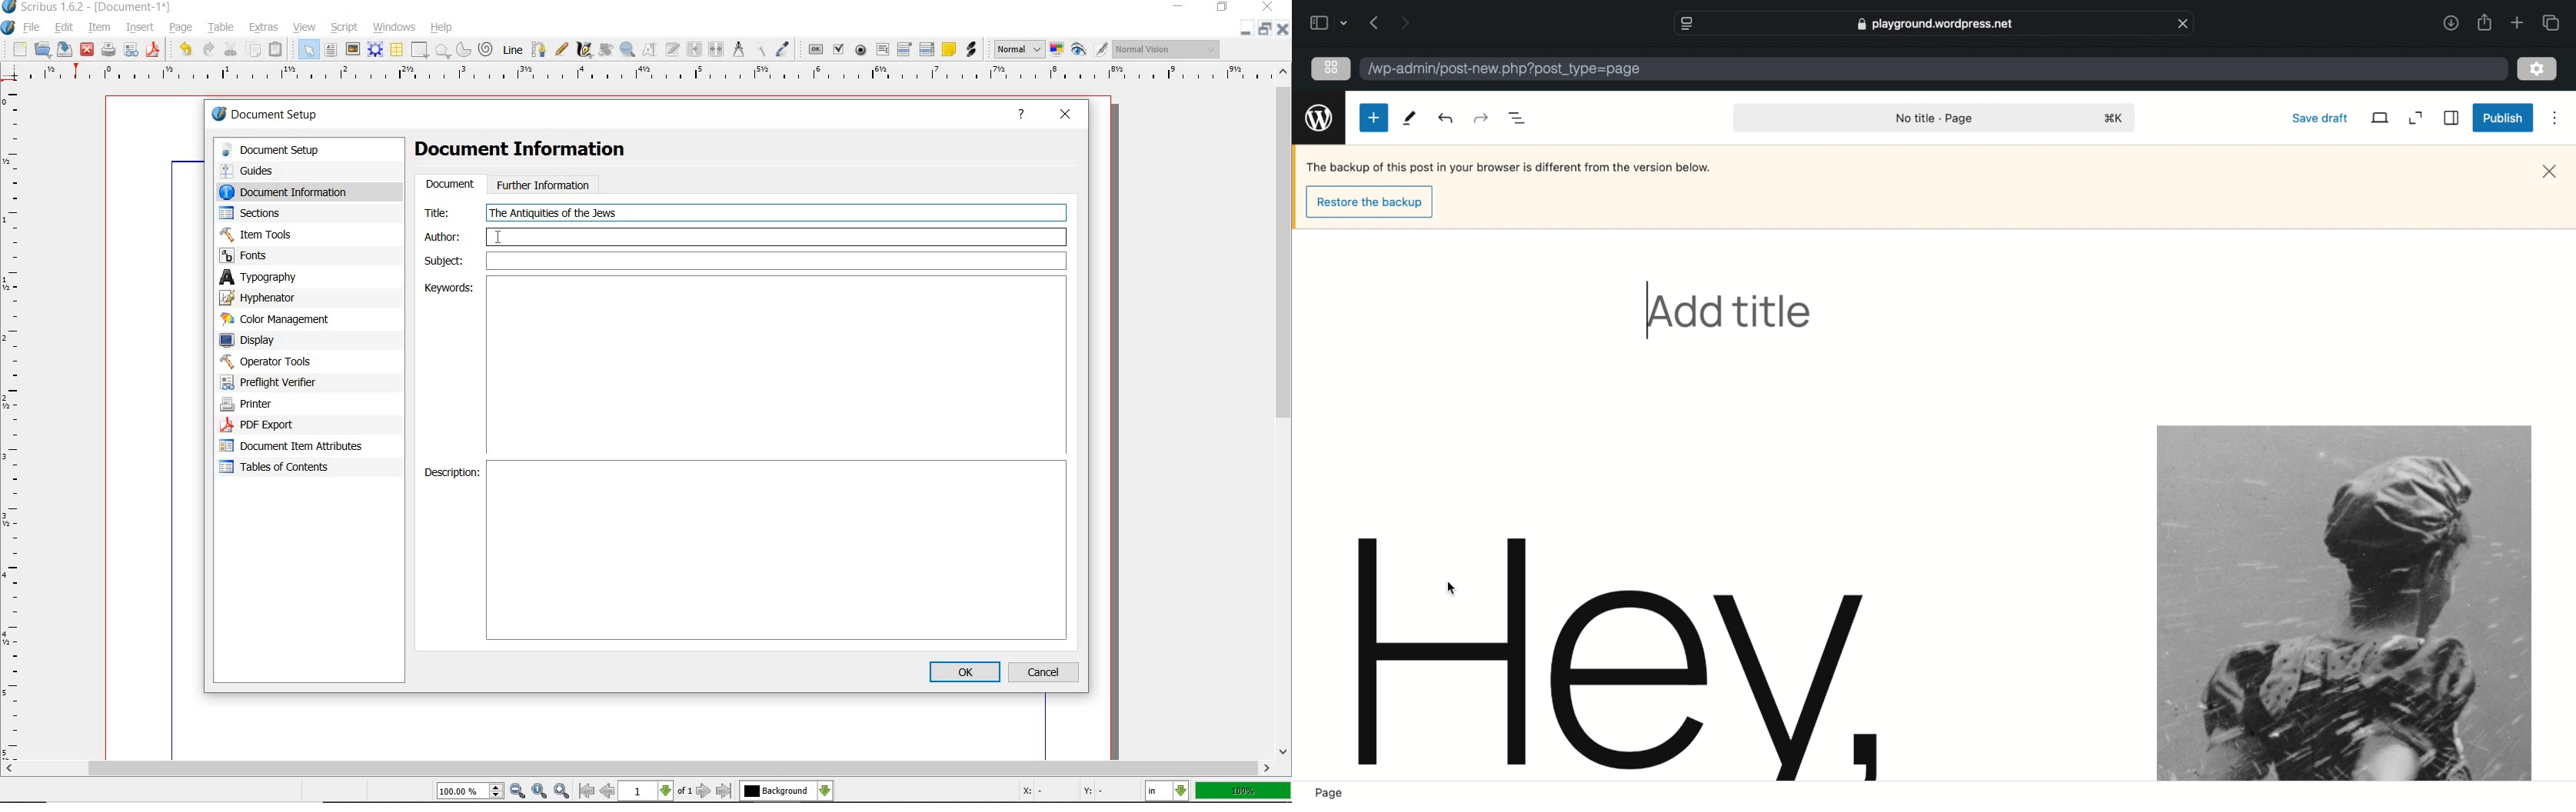  I want to click on system name, so click(87, 8).